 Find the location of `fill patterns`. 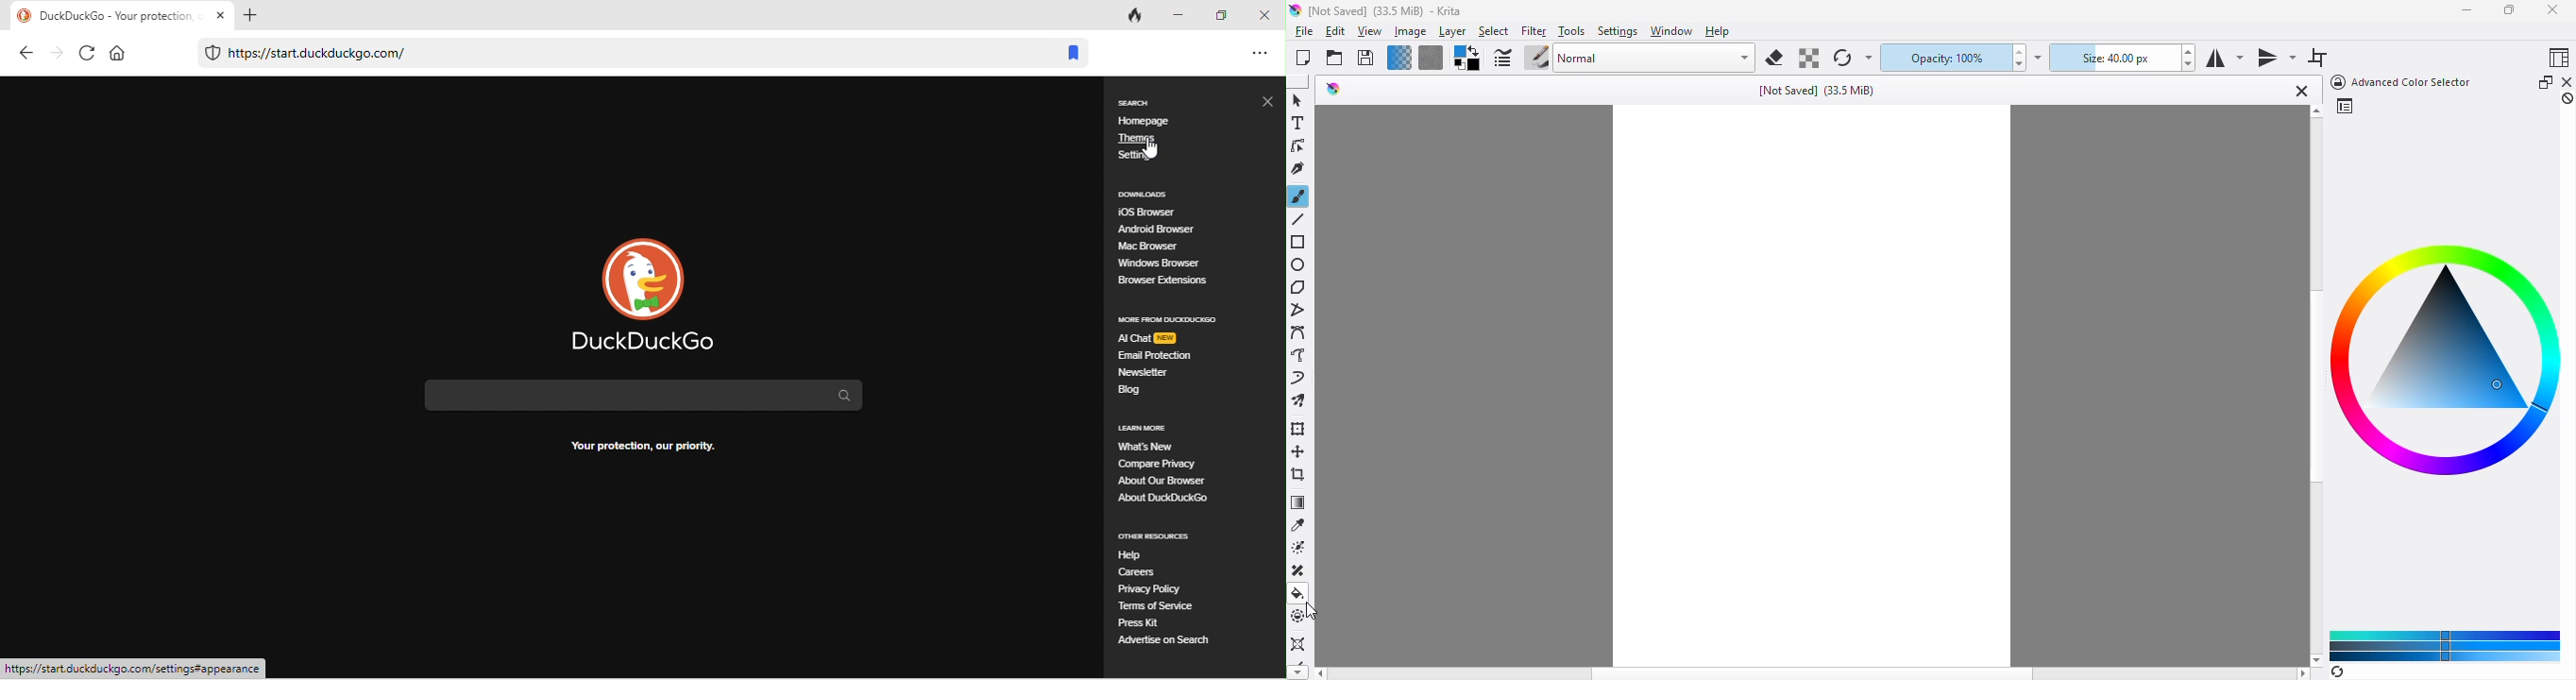

fill patterns is located at coordinates (1432, 58).